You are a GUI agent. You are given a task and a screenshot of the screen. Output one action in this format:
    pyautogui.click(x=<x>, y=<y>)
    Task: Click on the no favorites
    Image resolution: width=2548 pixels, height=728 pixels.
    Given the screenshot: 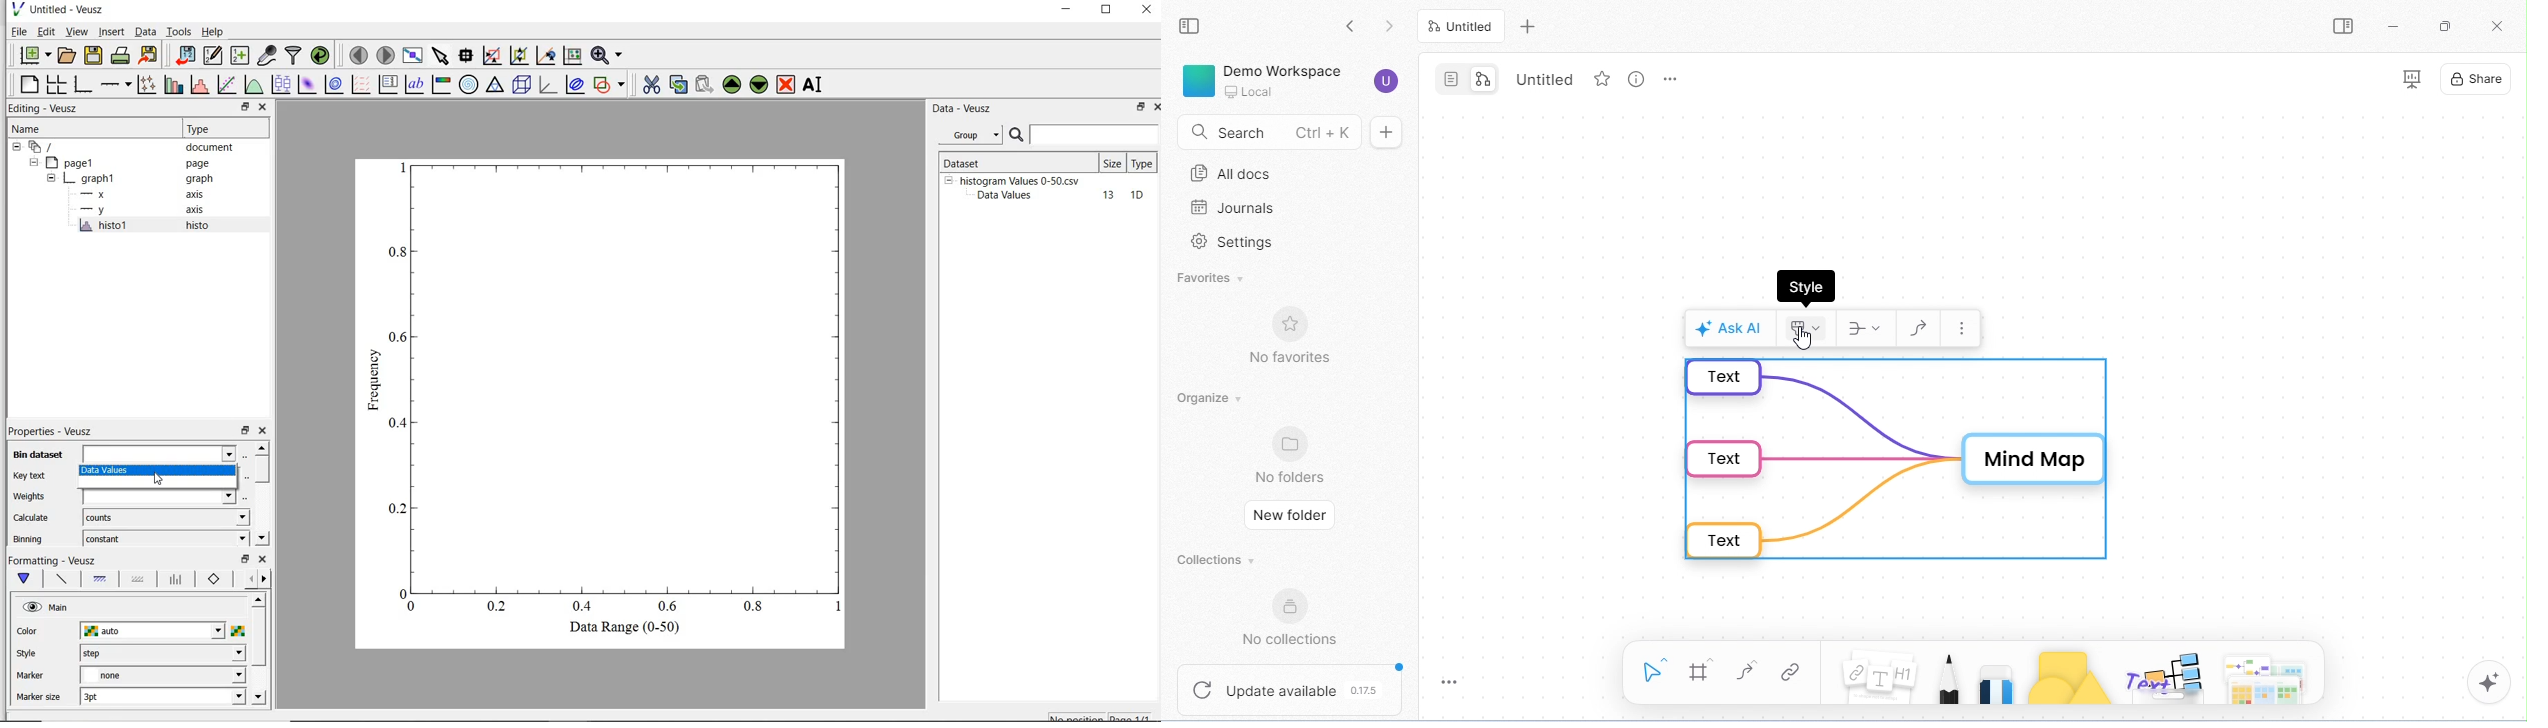 What is the action you would take?
    pyautogui.click(x=1293, y=336)
    